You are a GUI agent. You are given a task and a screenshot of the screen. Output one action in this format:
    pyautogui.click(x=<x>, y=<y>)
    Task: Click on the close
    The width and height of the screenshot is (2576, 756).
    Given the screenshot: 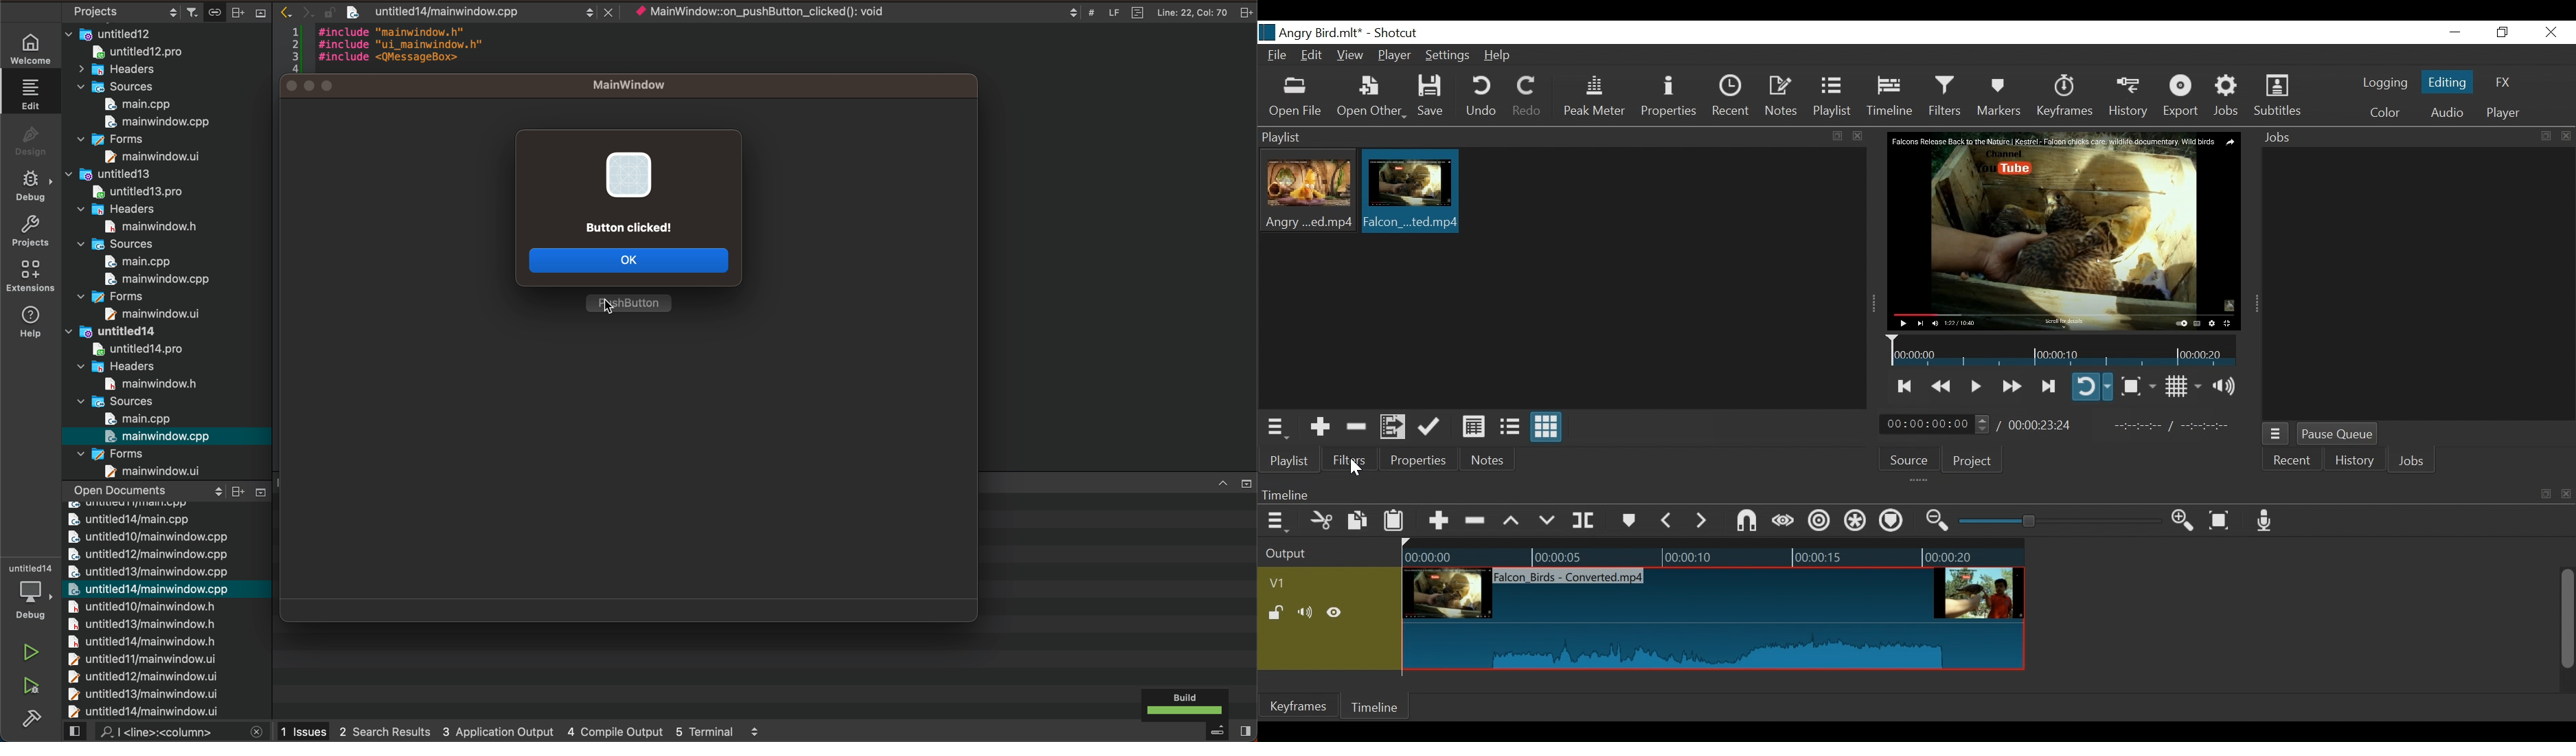 What is the action you would take?
    pyautogui.click(x=2568, y=495)
    